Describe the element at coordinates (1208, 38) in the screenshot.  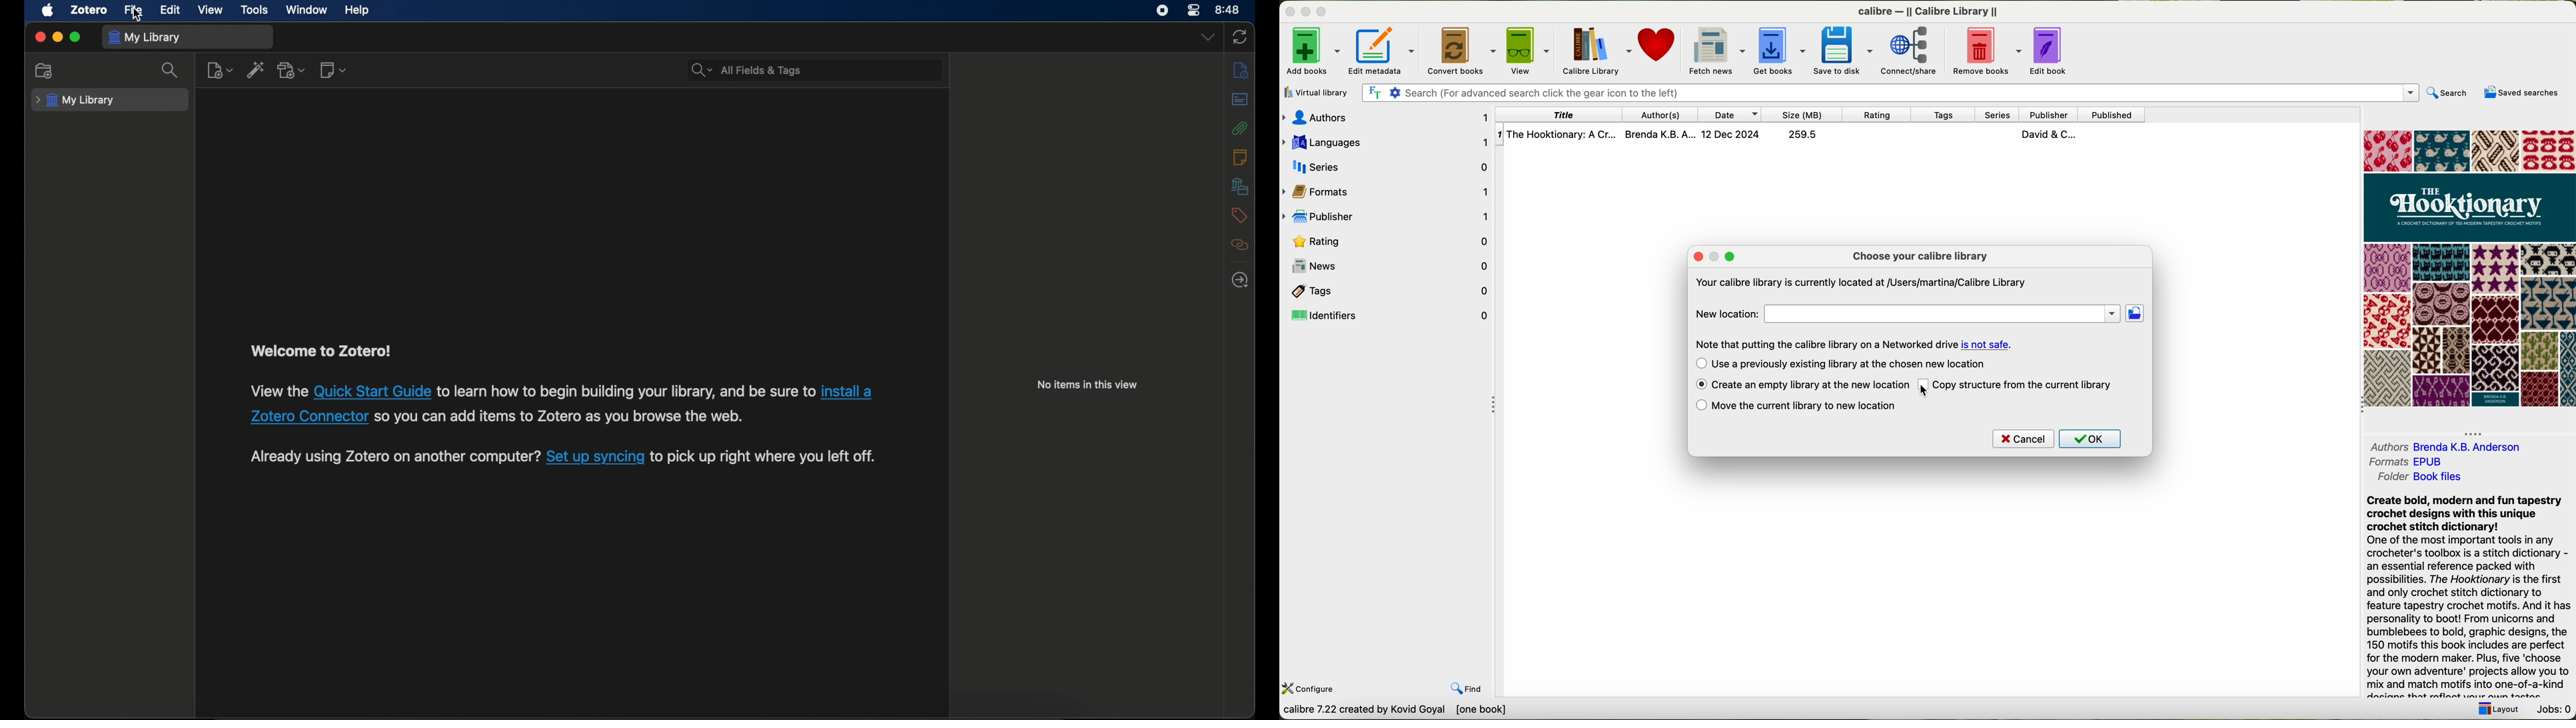
I see `dropdown` at that location.